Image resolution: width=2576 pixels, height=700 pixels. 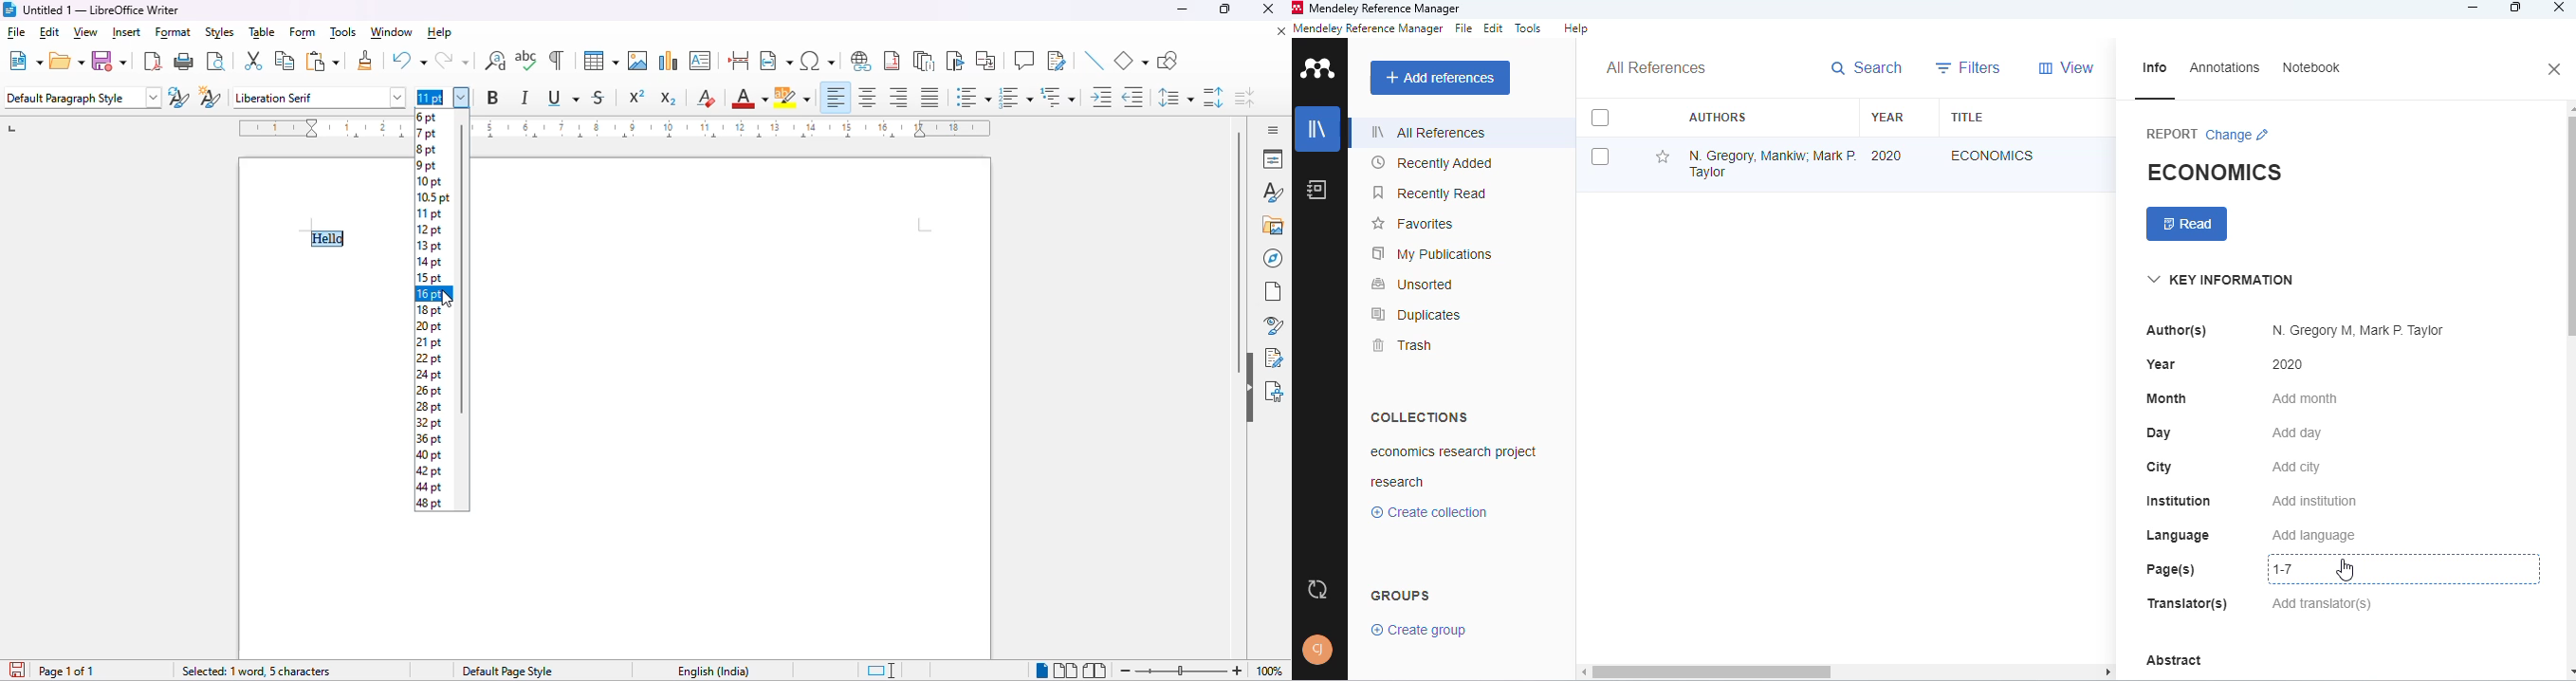 What do you see at coordinates (1273, 258) in the screenshot?
I see `navigator` at bounding box center [1273, 258].